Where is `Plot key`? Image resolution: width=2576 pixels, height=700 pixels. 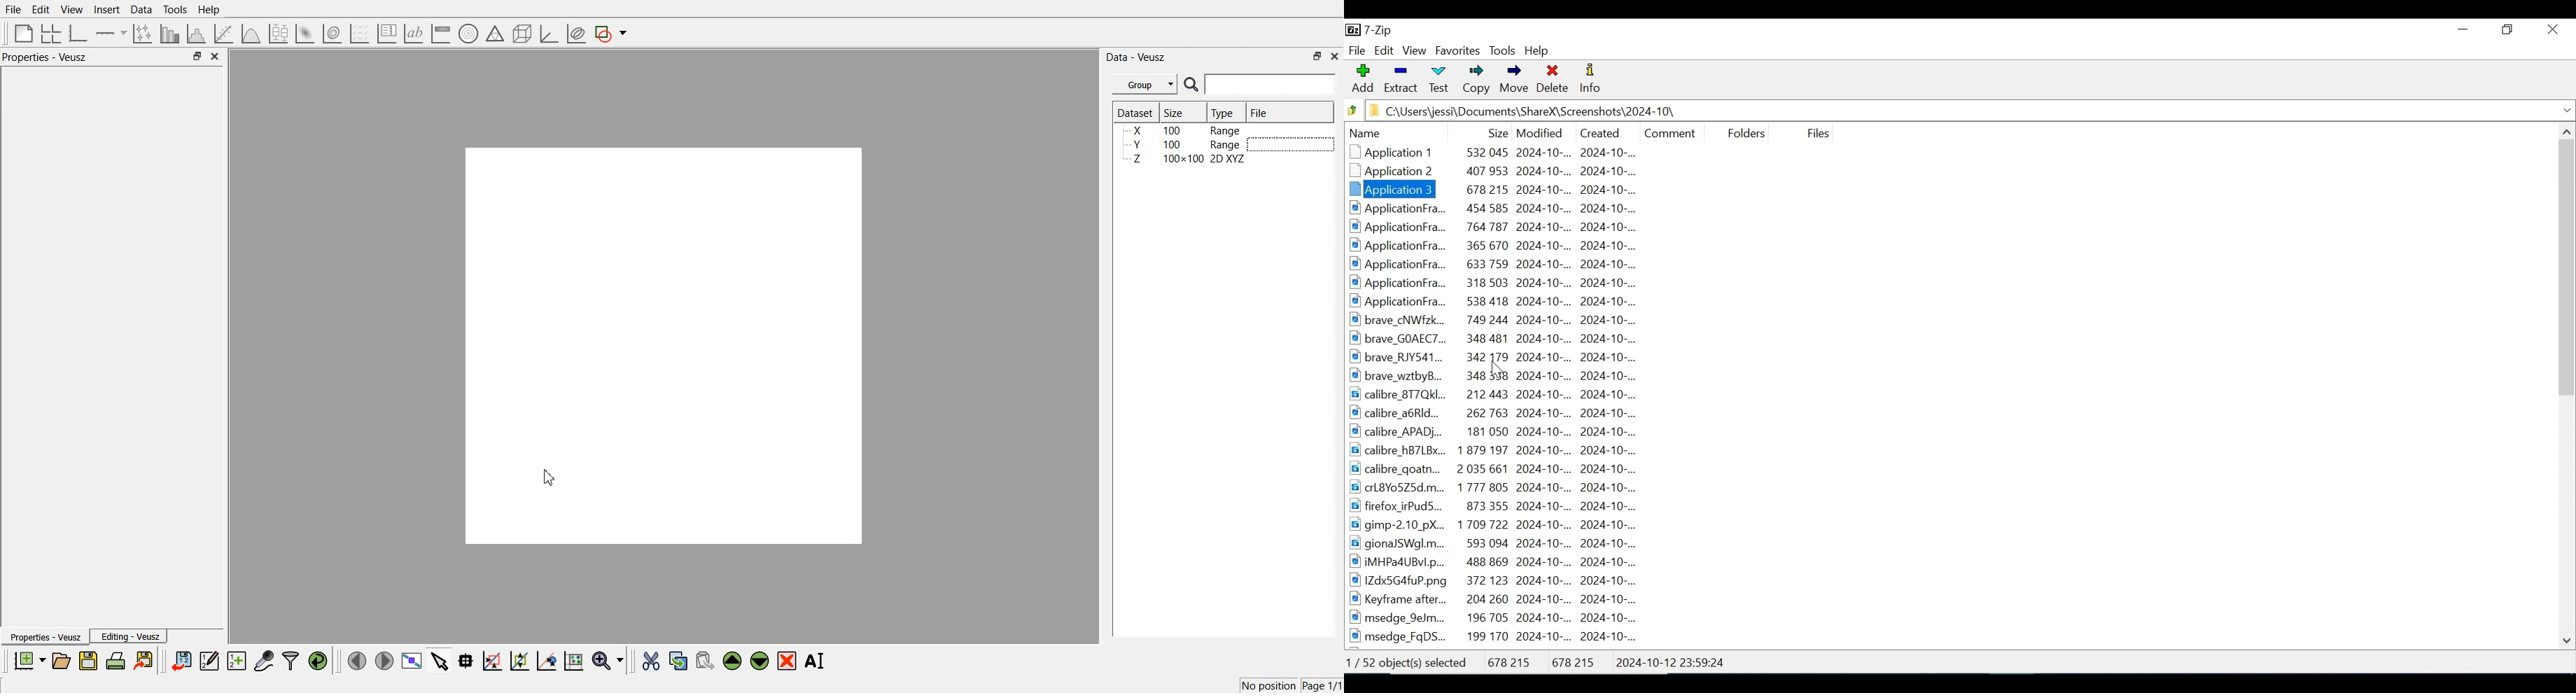 Plot key is located at coordinates (386, 34).